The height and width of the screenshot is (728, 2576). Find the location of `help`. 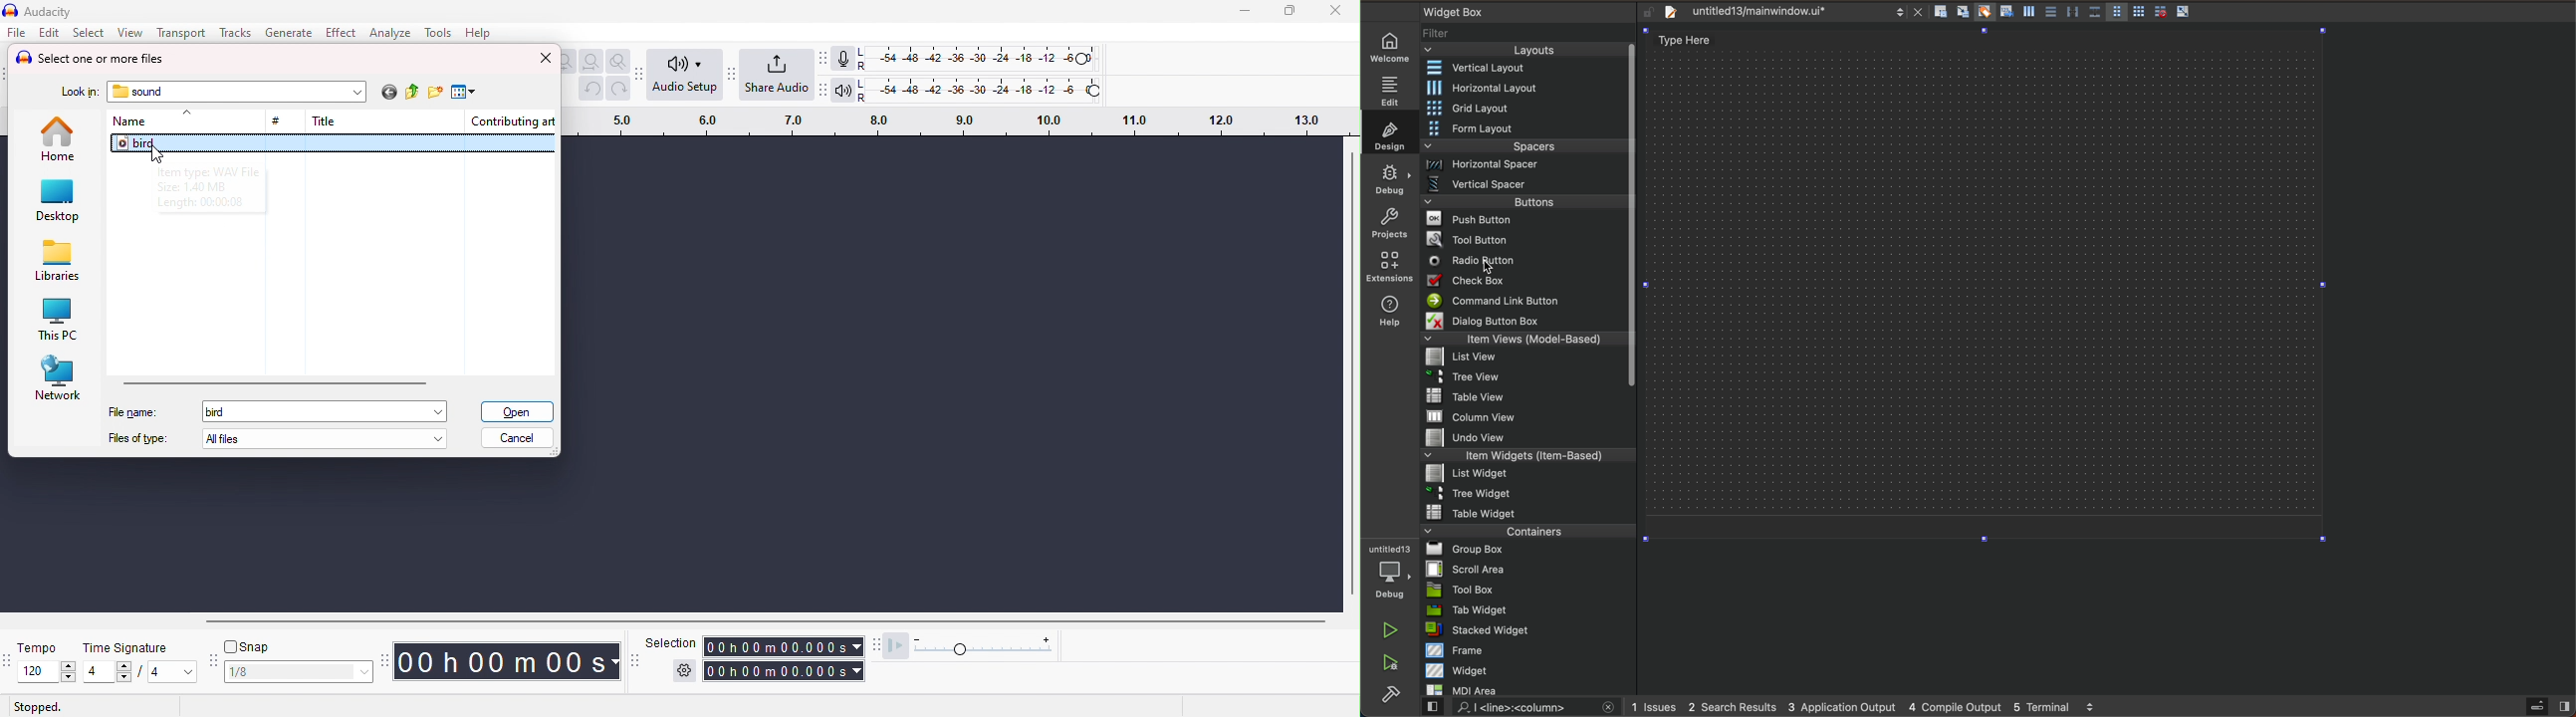

help is located at coordinates (477, 32).